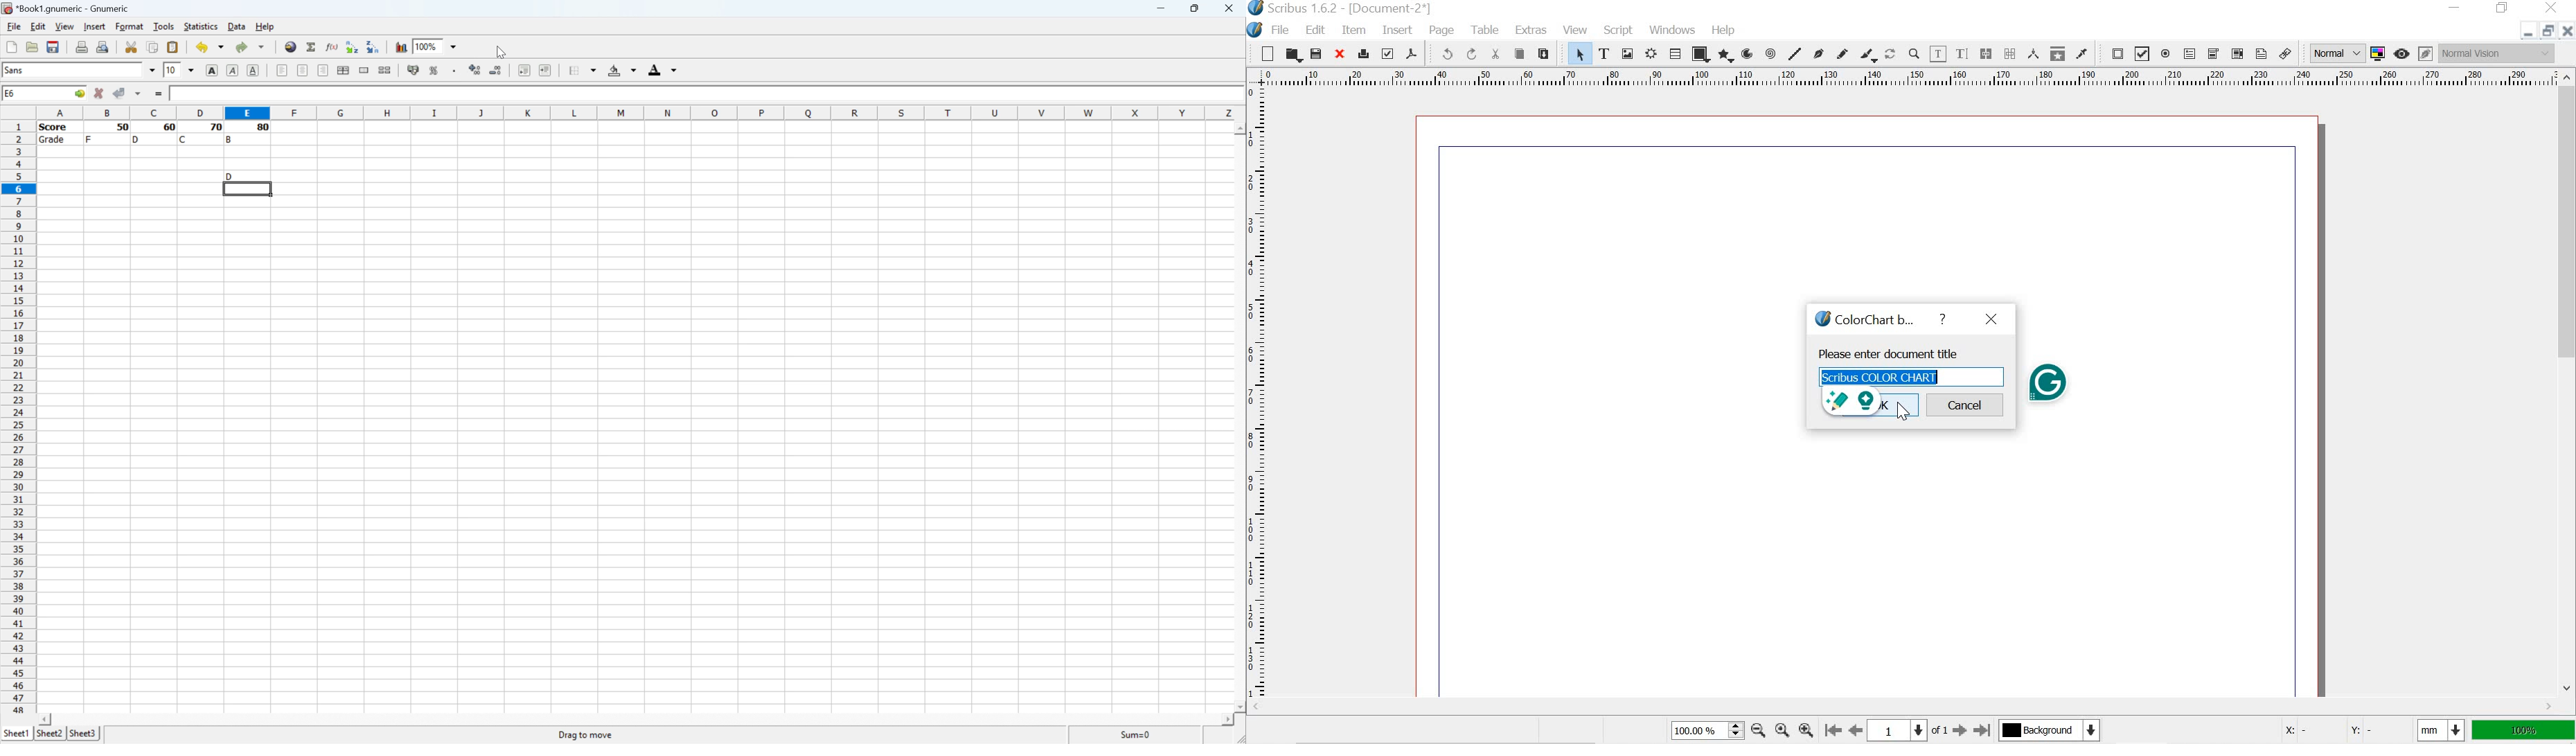  Describe the element at coordinates (2047, 382) in the screenshot. I see `Grammarly` at that location.